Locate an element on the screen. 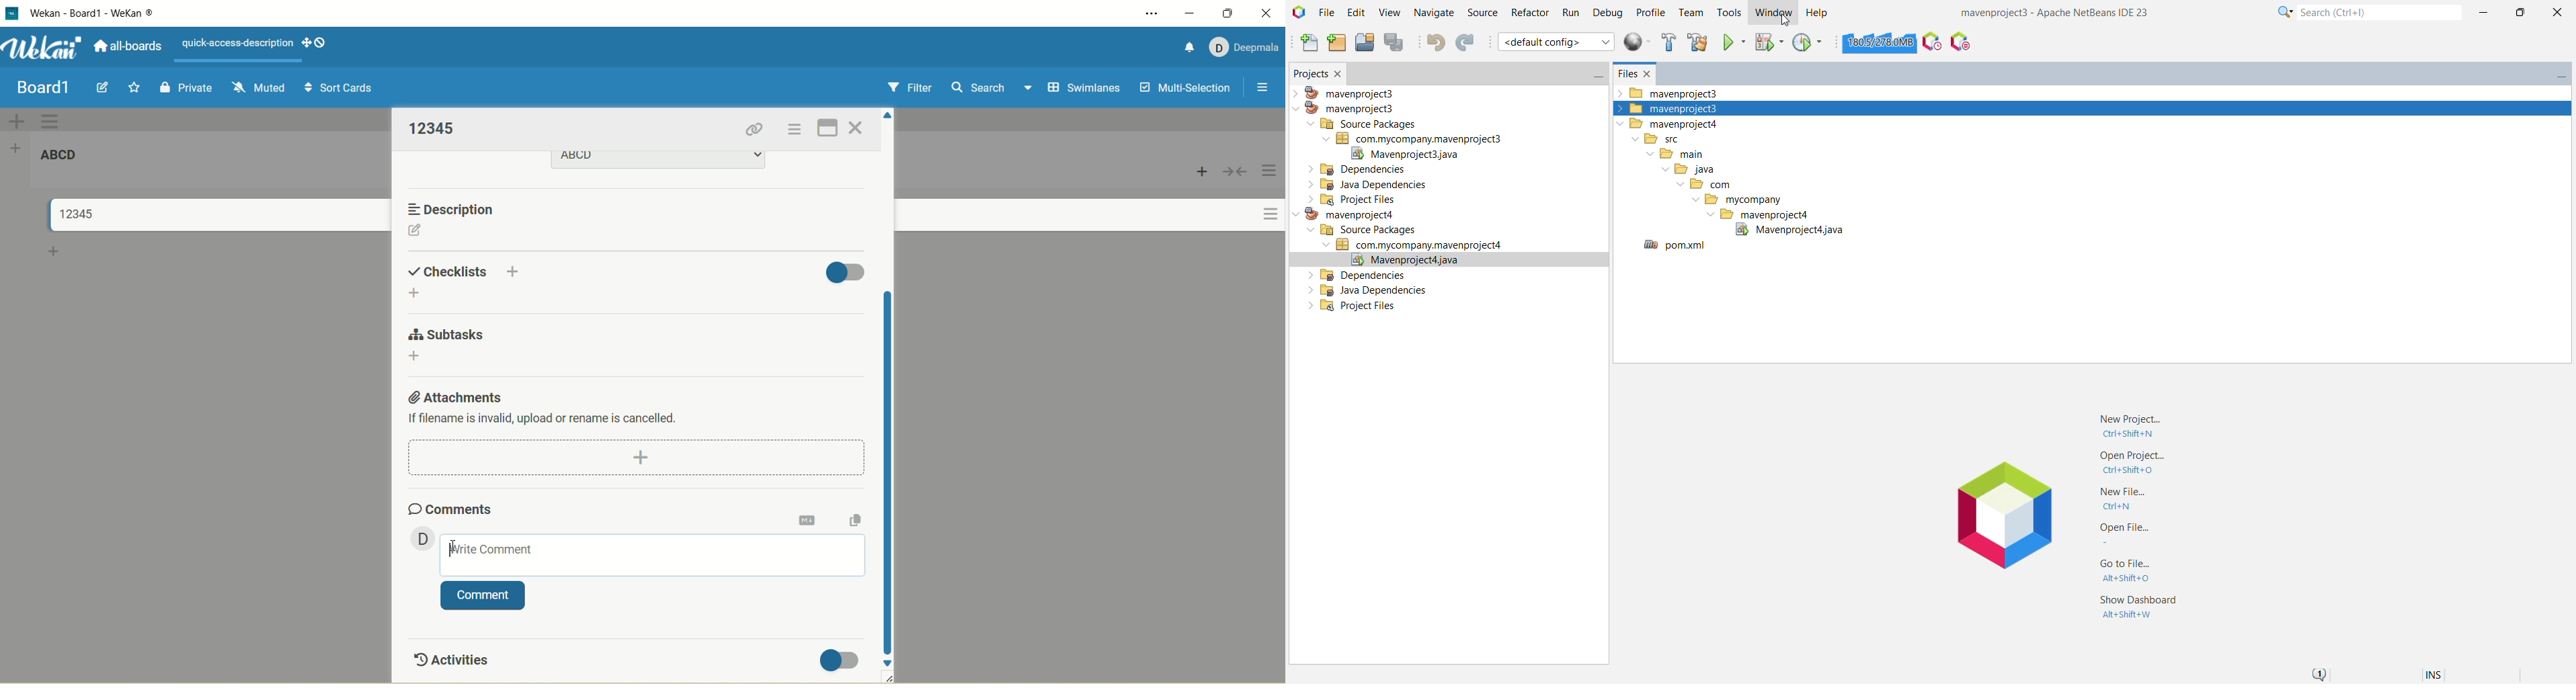  muted is located at coordinates (256, 86).